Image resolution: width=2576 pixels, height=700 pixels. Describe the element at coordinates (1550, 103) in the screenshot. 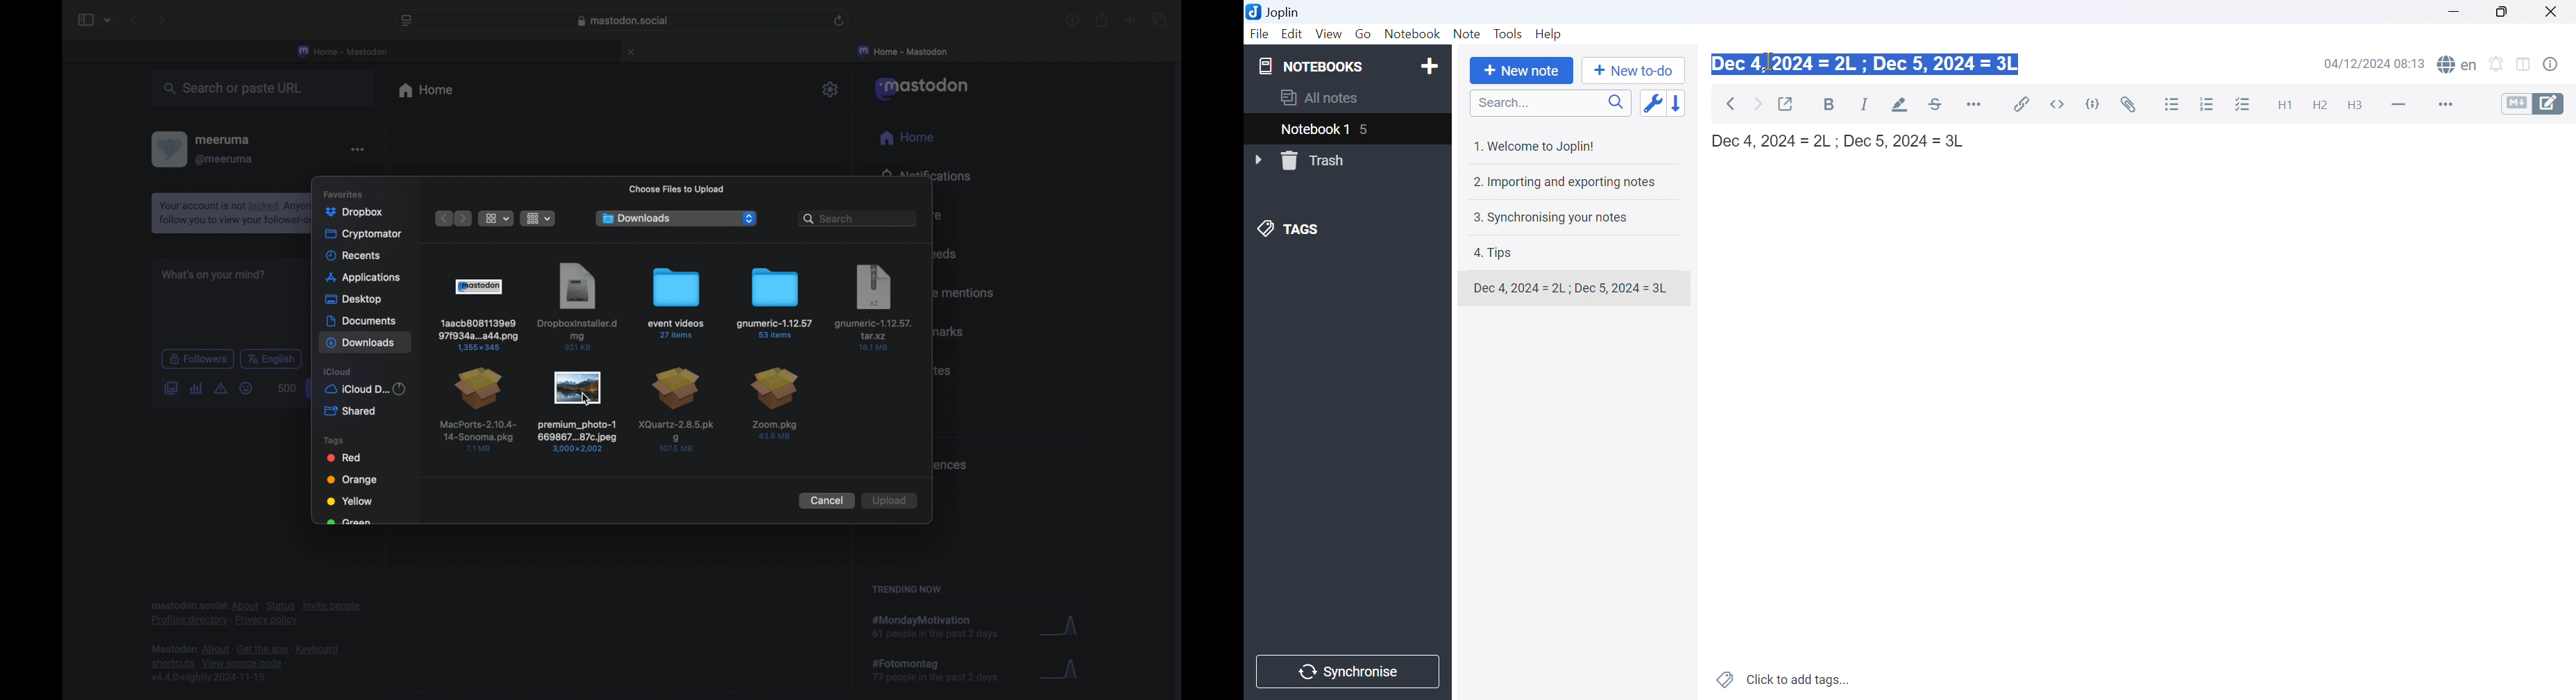

I see `Search` at that location.